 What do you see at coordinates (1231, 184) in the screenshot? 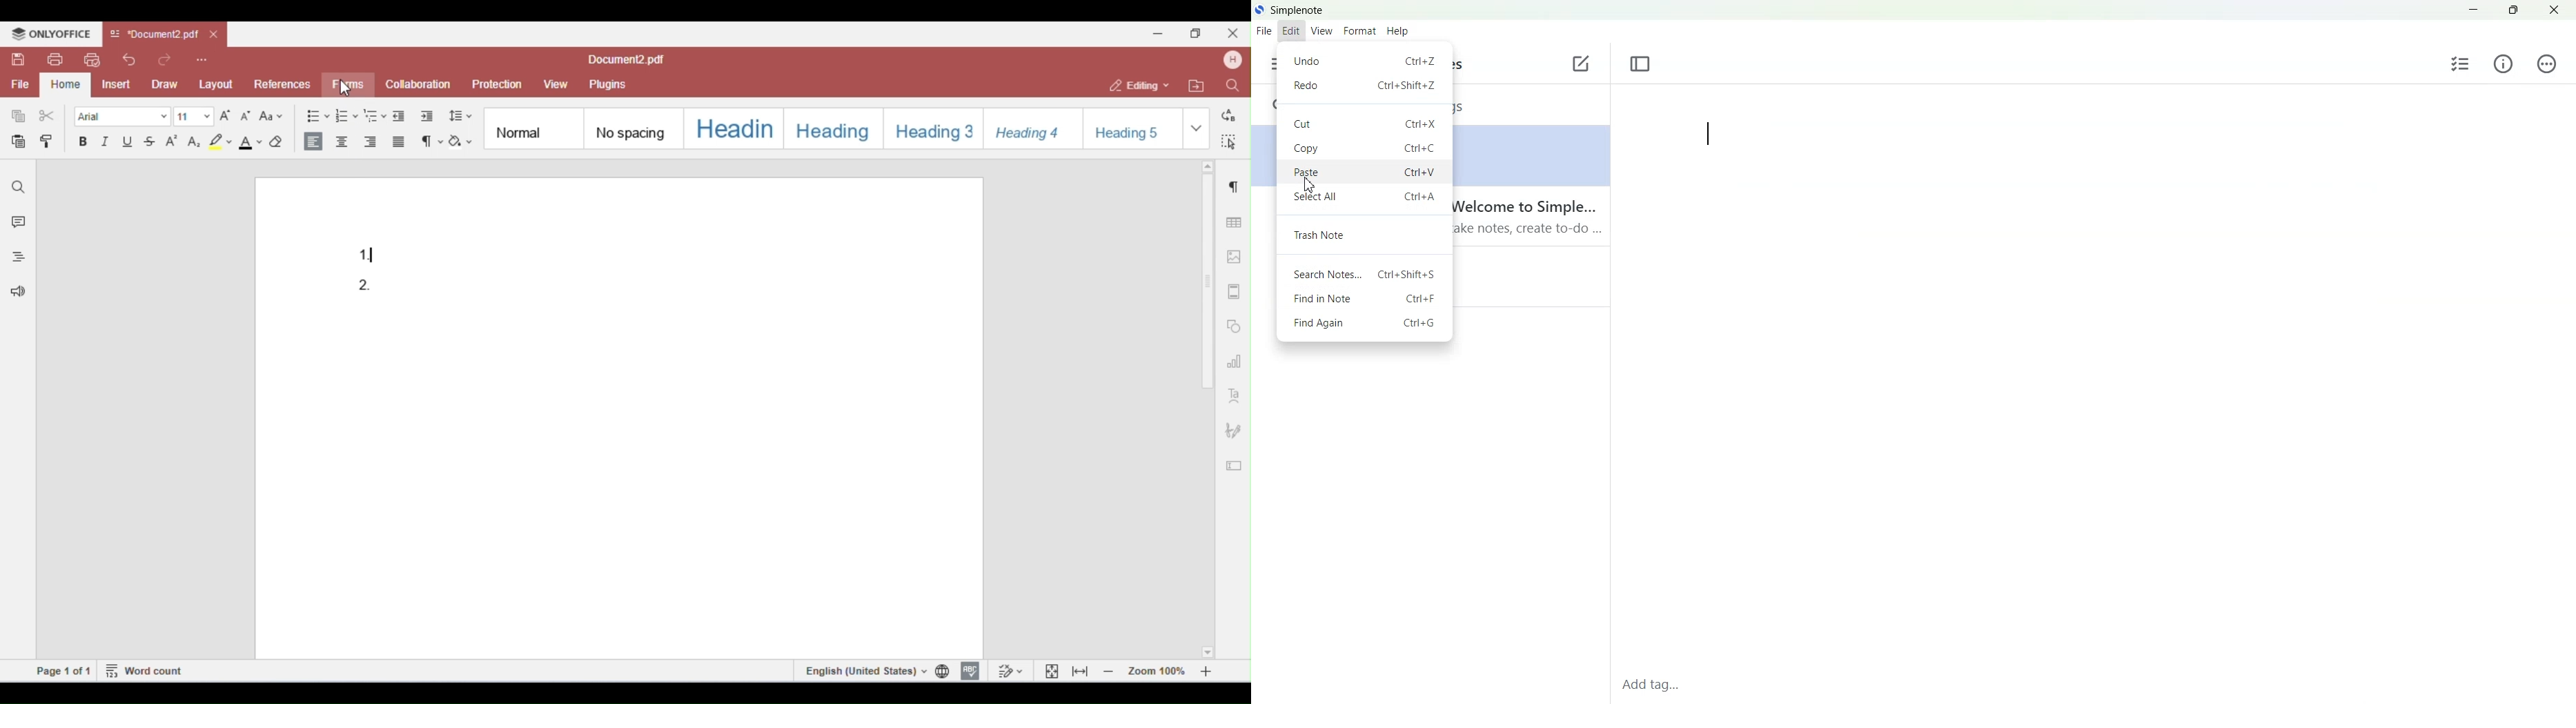
I see `paragraph settings` at bounding box center [1231, 184].